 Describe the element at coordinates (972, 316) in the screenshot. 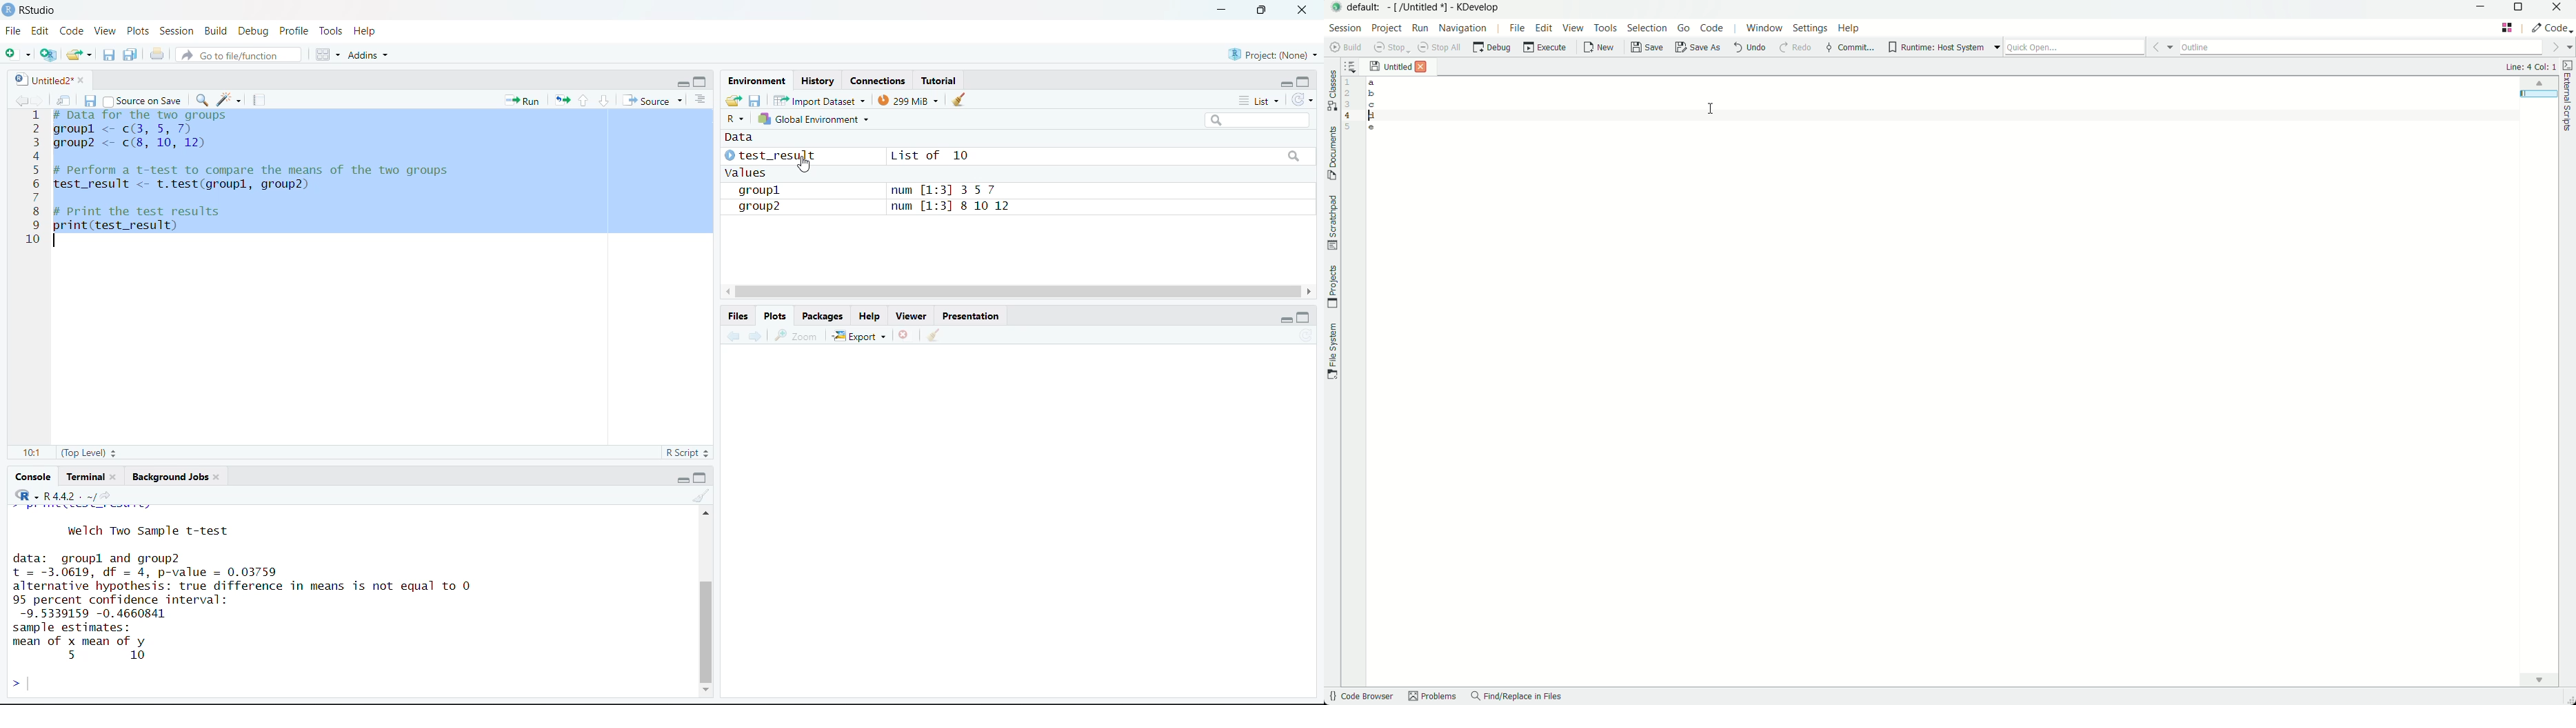

I see `Presentation` at that location.